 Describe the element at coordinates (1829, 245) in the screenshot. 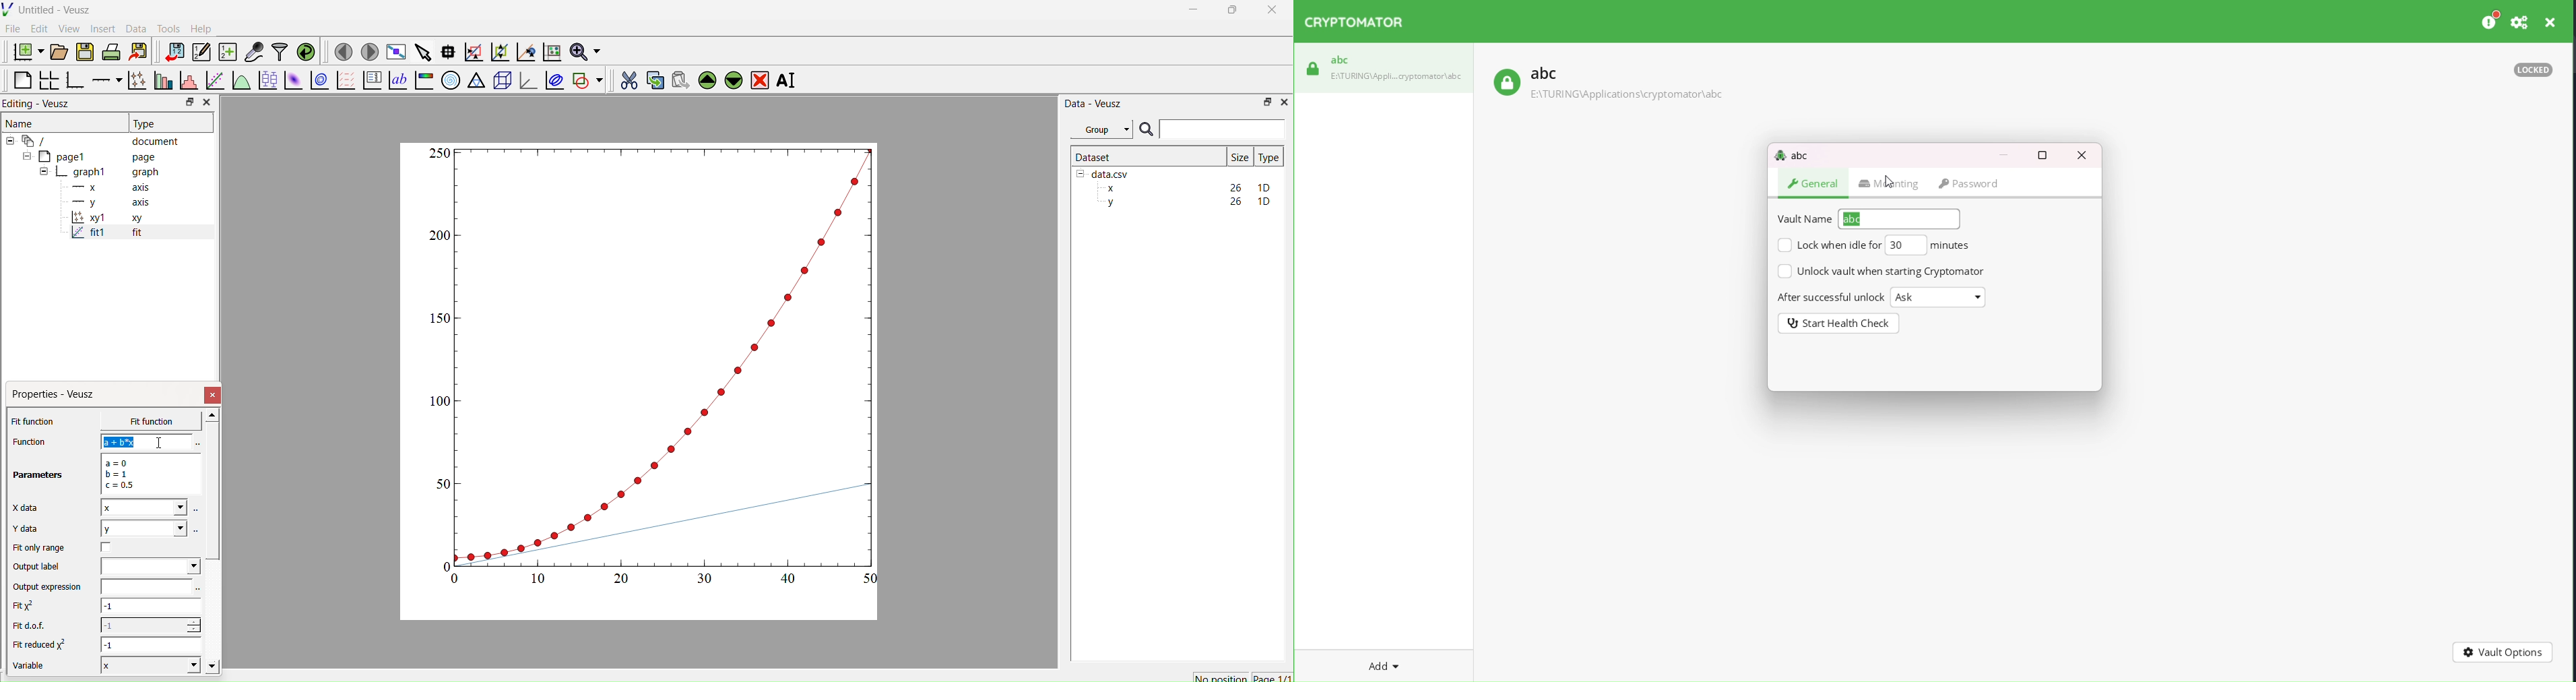

I see `lock when idle for` at that location.